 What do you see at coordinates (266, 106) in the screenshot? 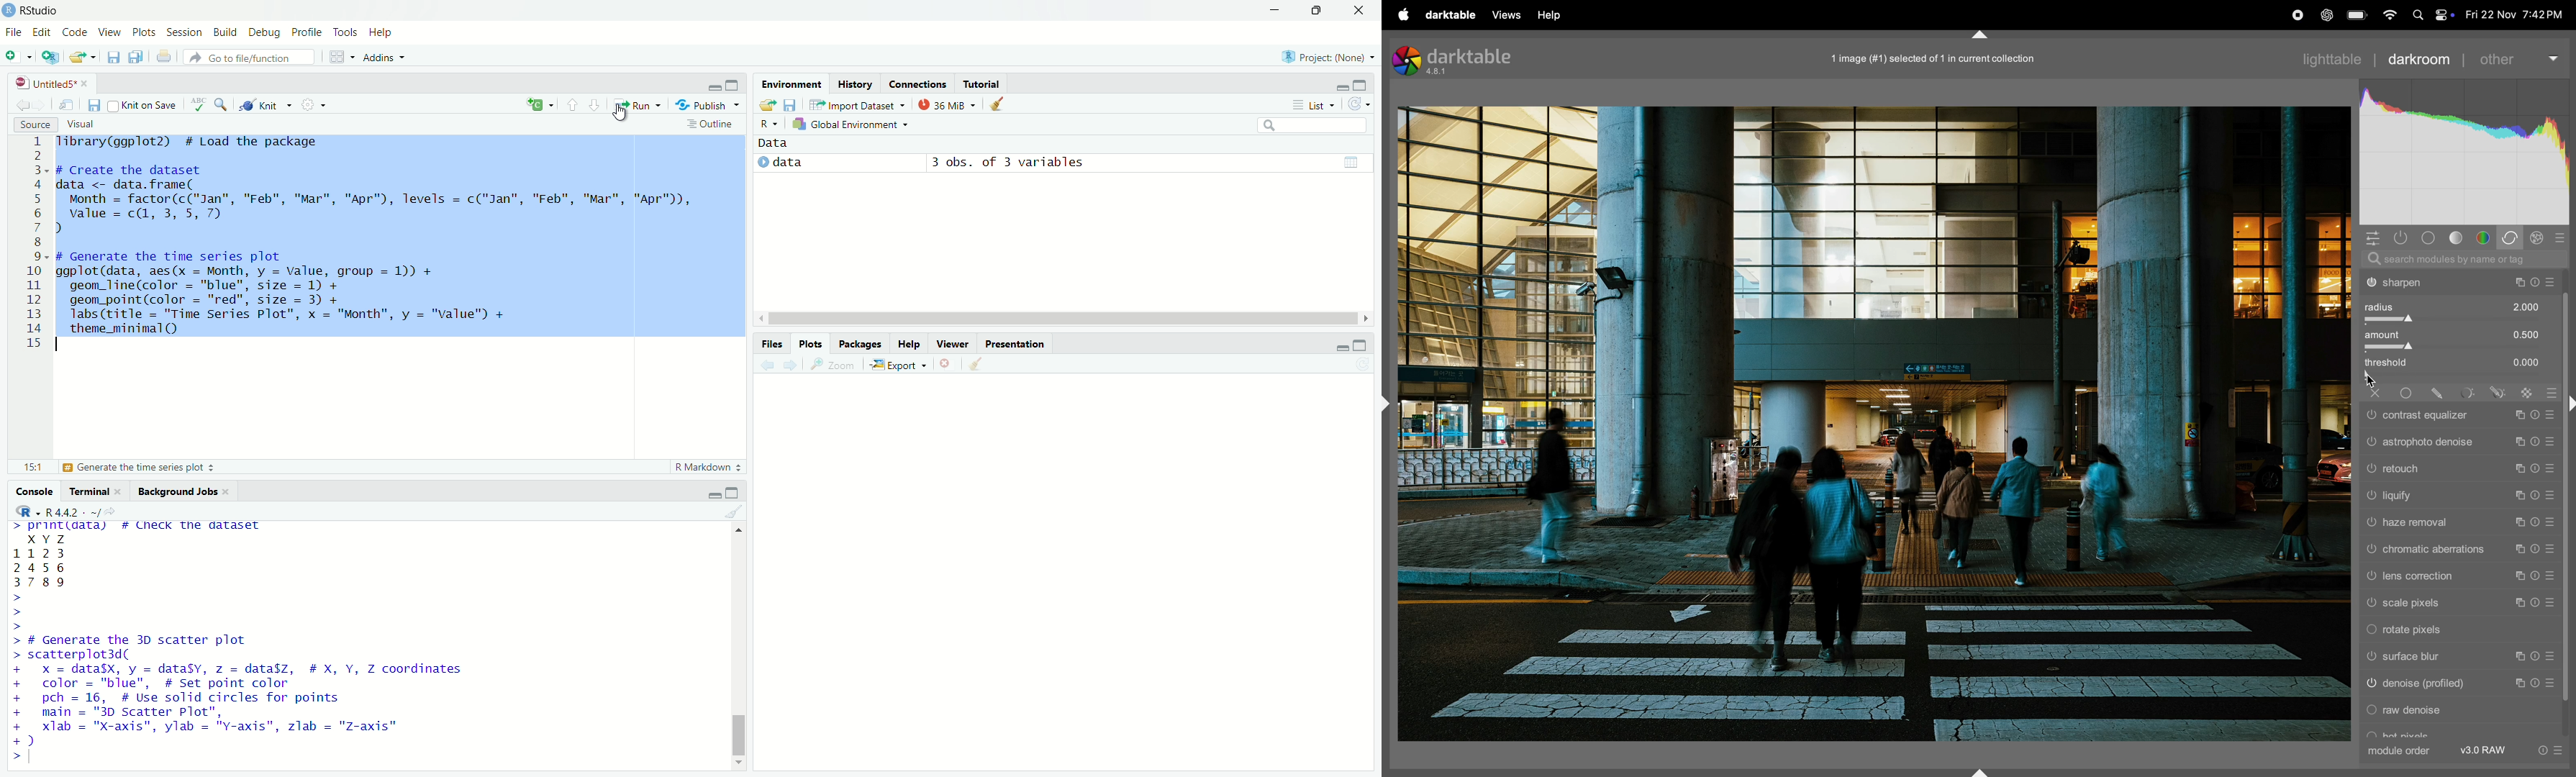
I see `knit` at bounding box center [266, 106].